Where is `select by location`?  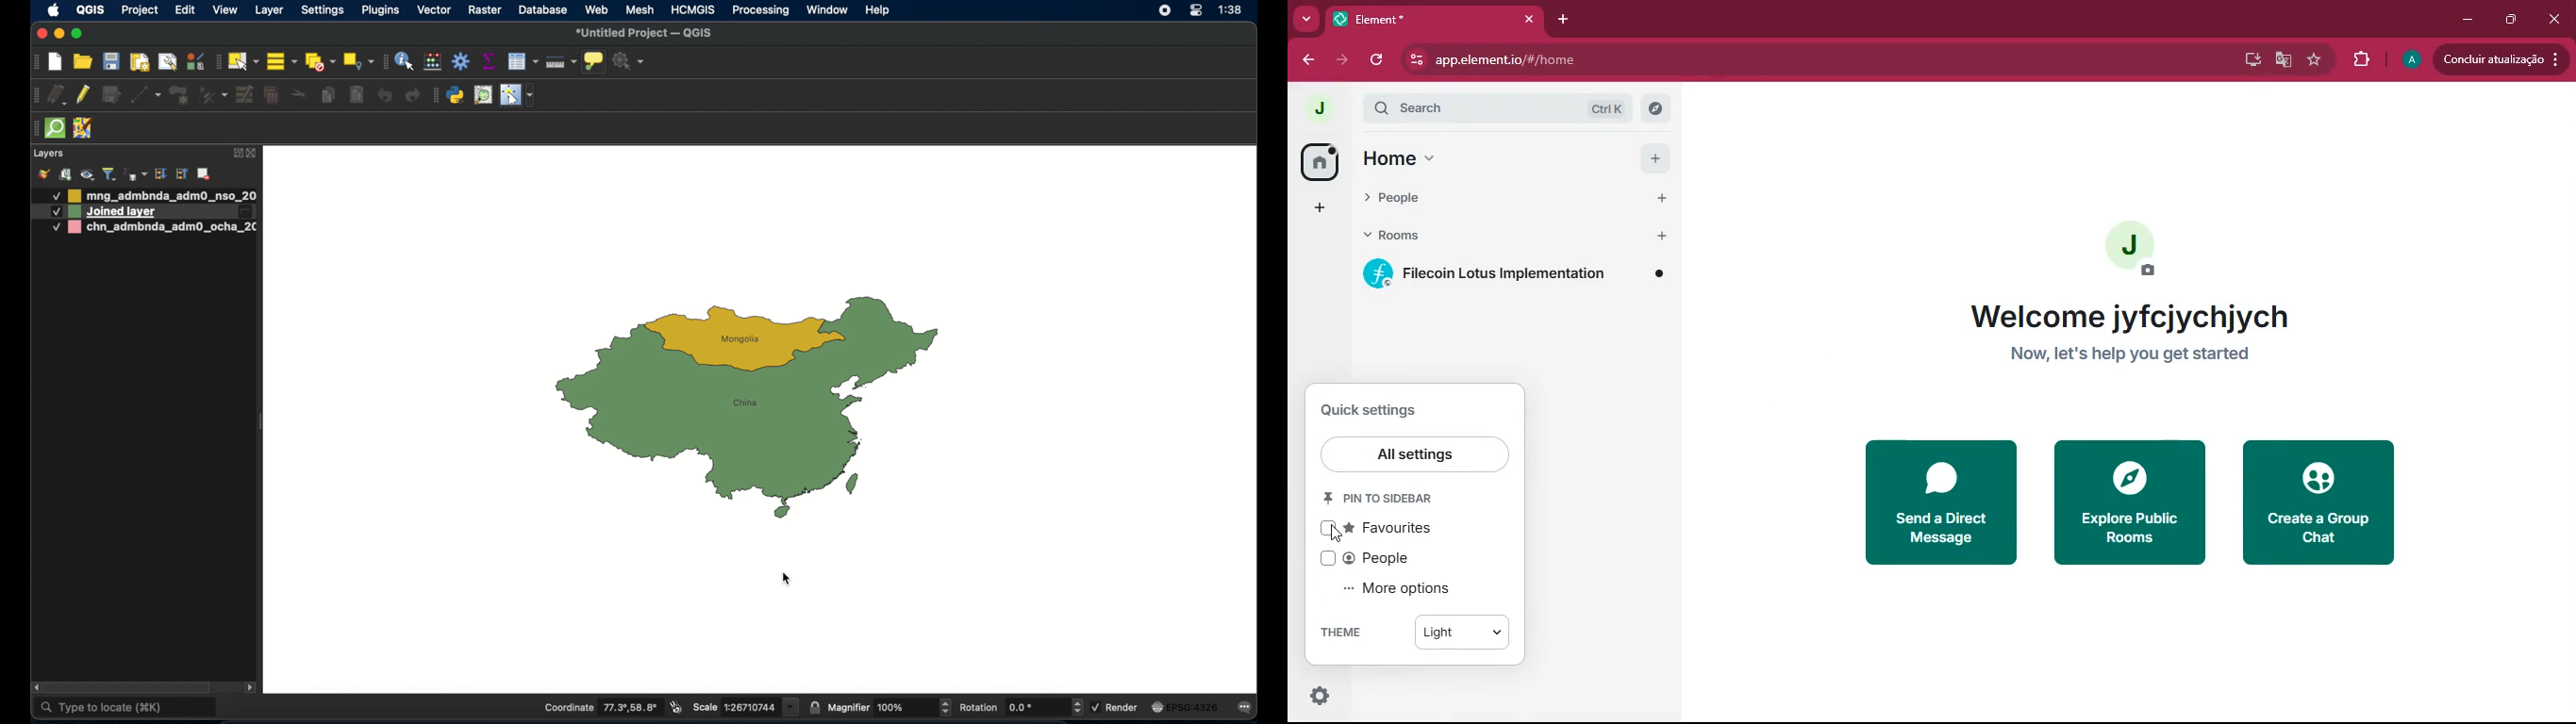
select by location is located at coordinates (358, 62).